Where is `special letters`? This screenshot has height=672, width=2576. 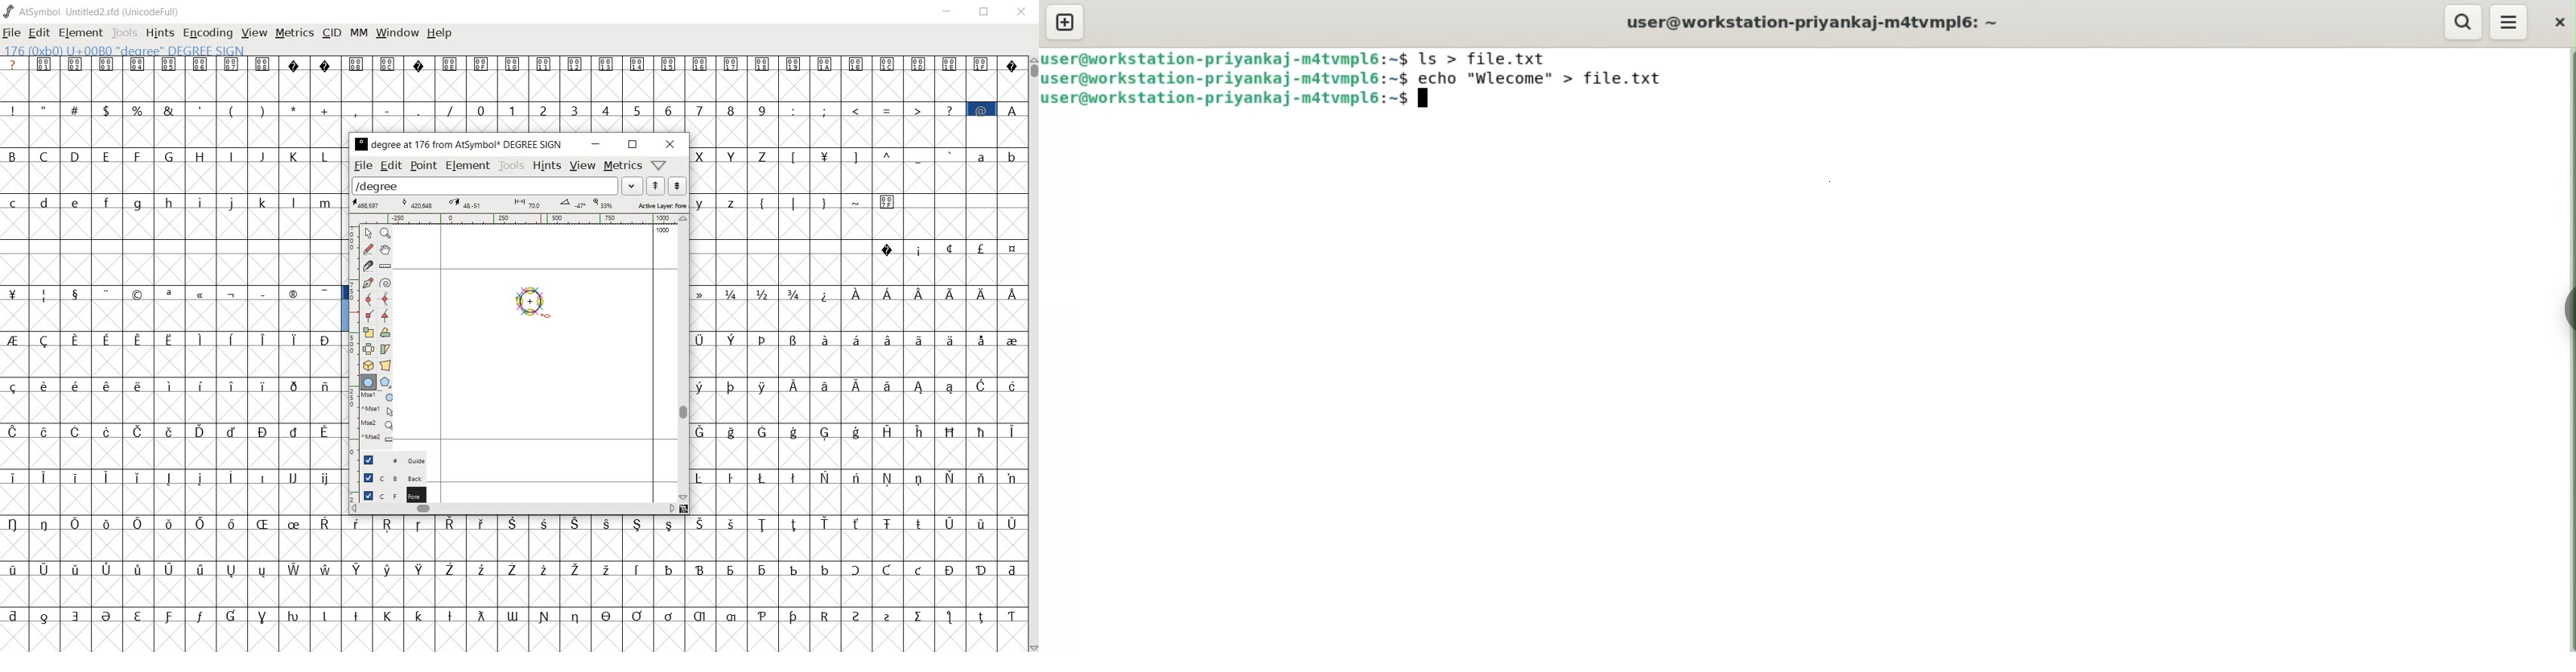 special letters is located at coordinates (514, 614).